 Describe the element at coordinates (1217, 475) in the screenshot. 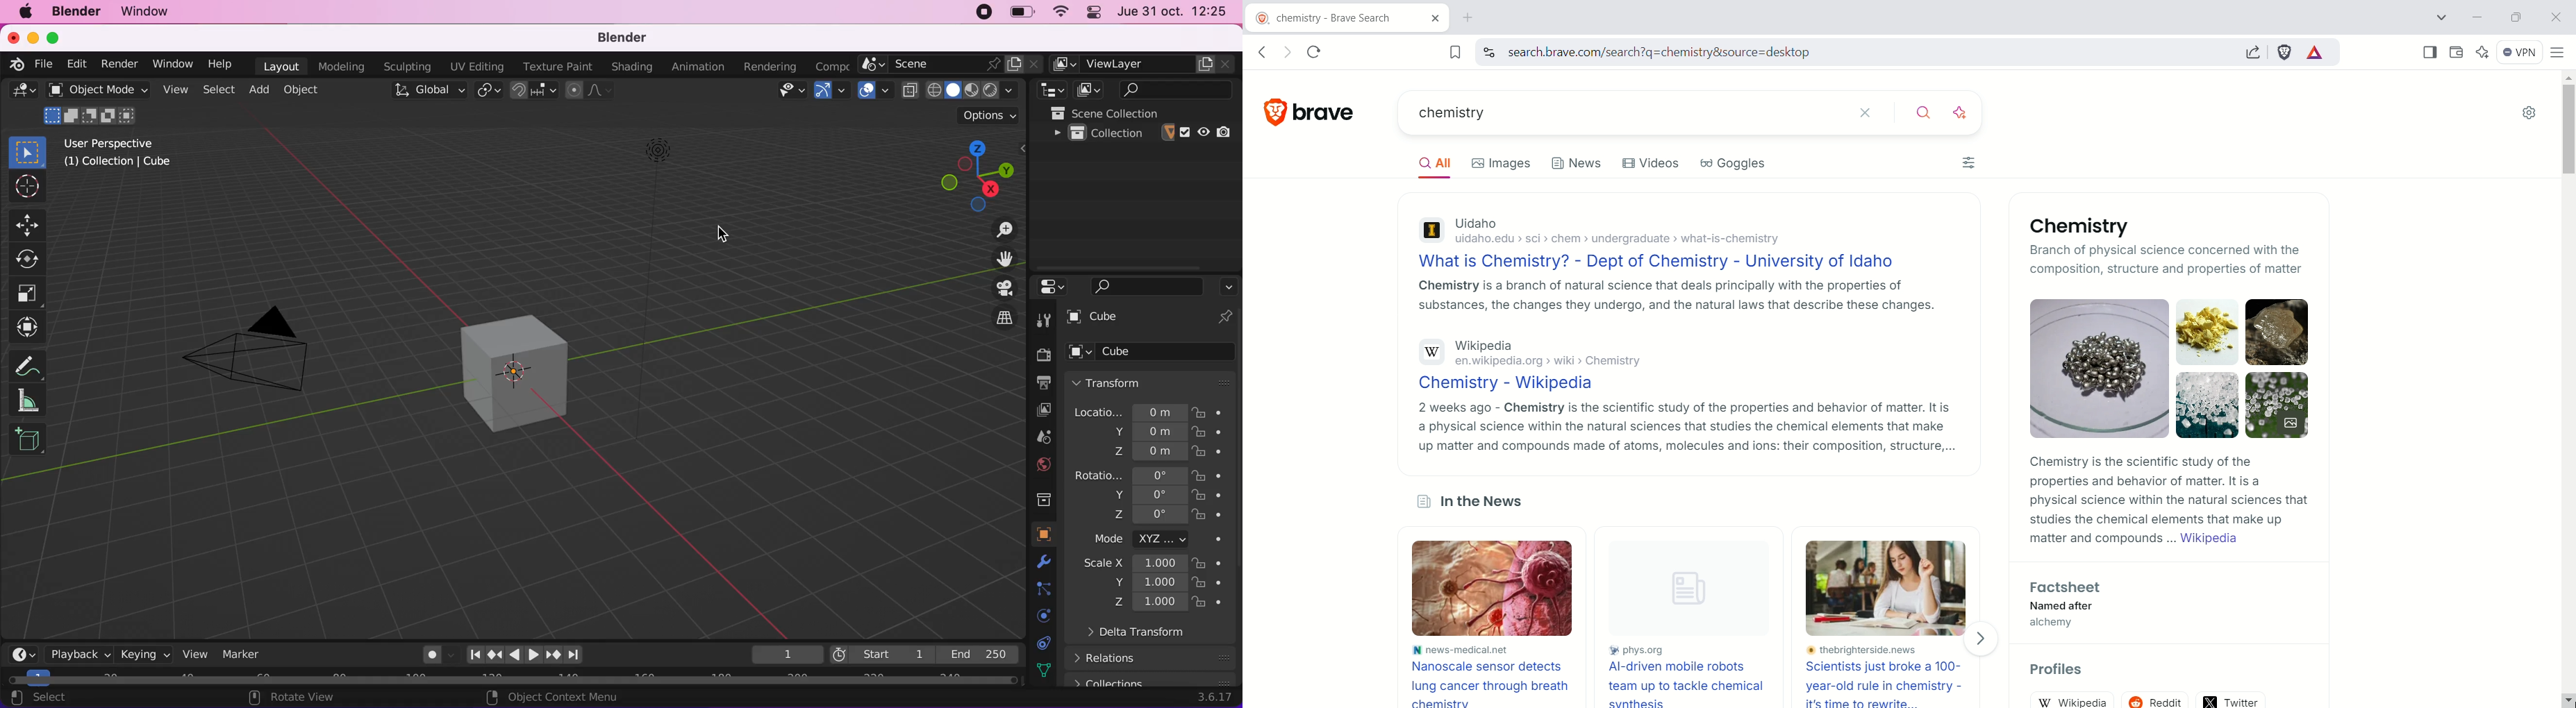

I see `lock` at that location.